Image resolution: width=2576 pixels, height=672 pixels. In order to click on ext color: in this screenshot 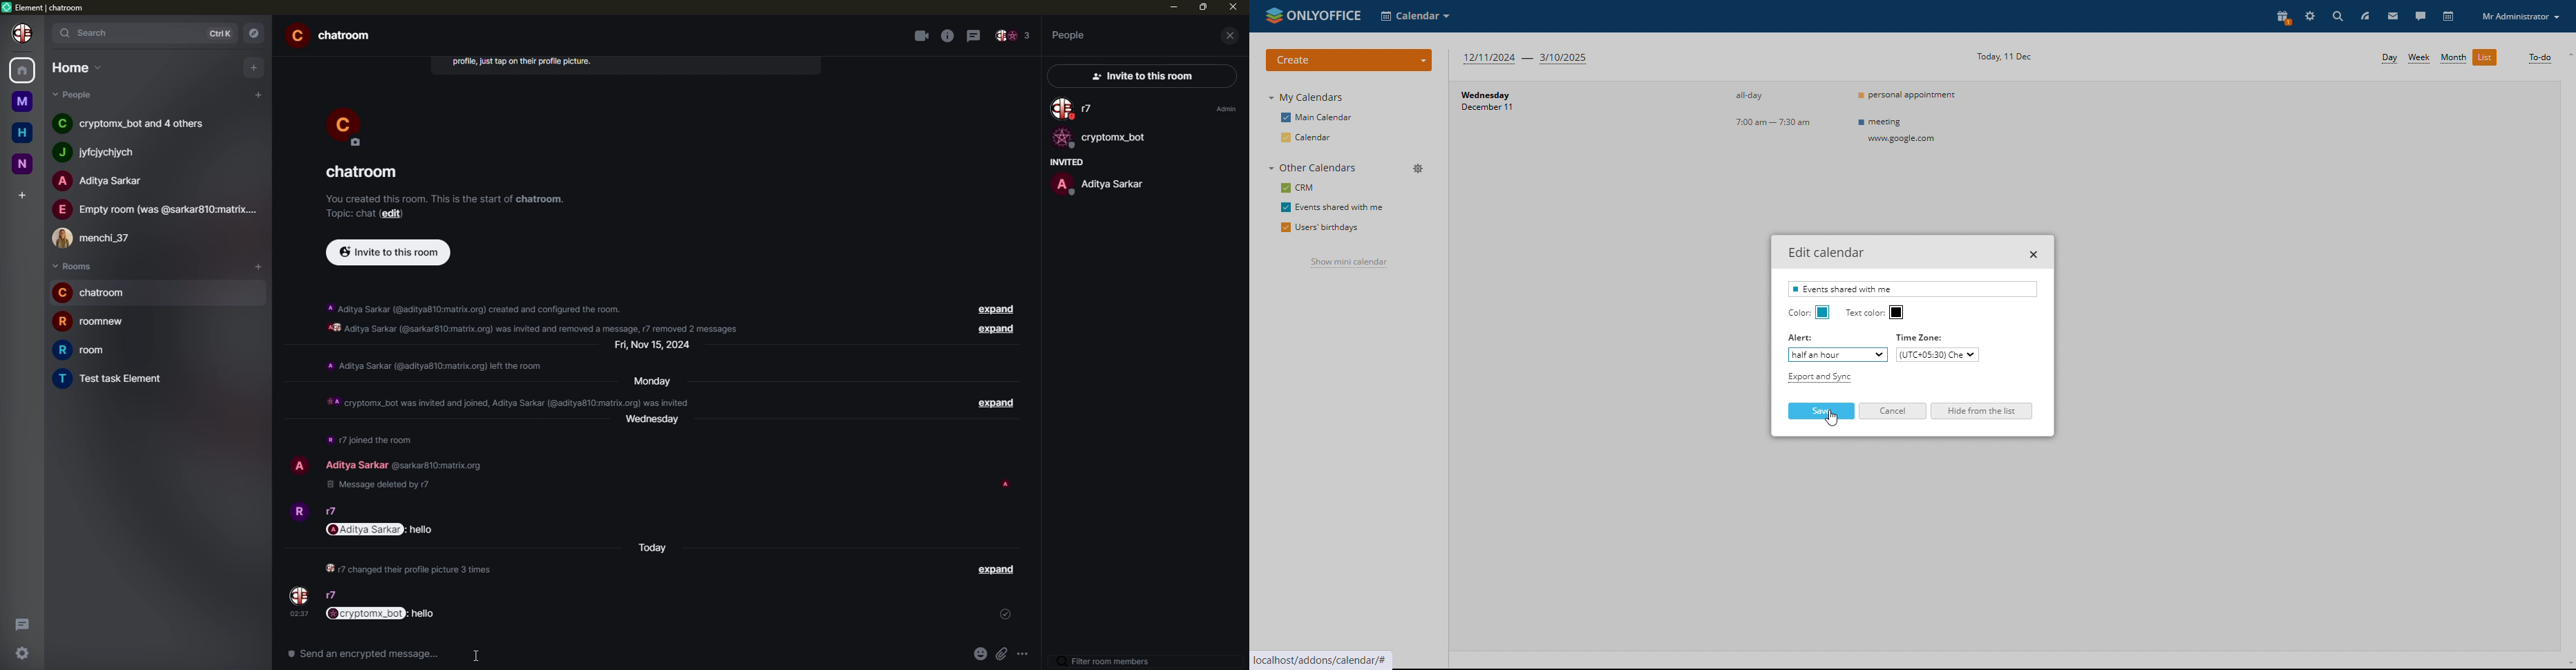, I will do `click(1865, 313)`.